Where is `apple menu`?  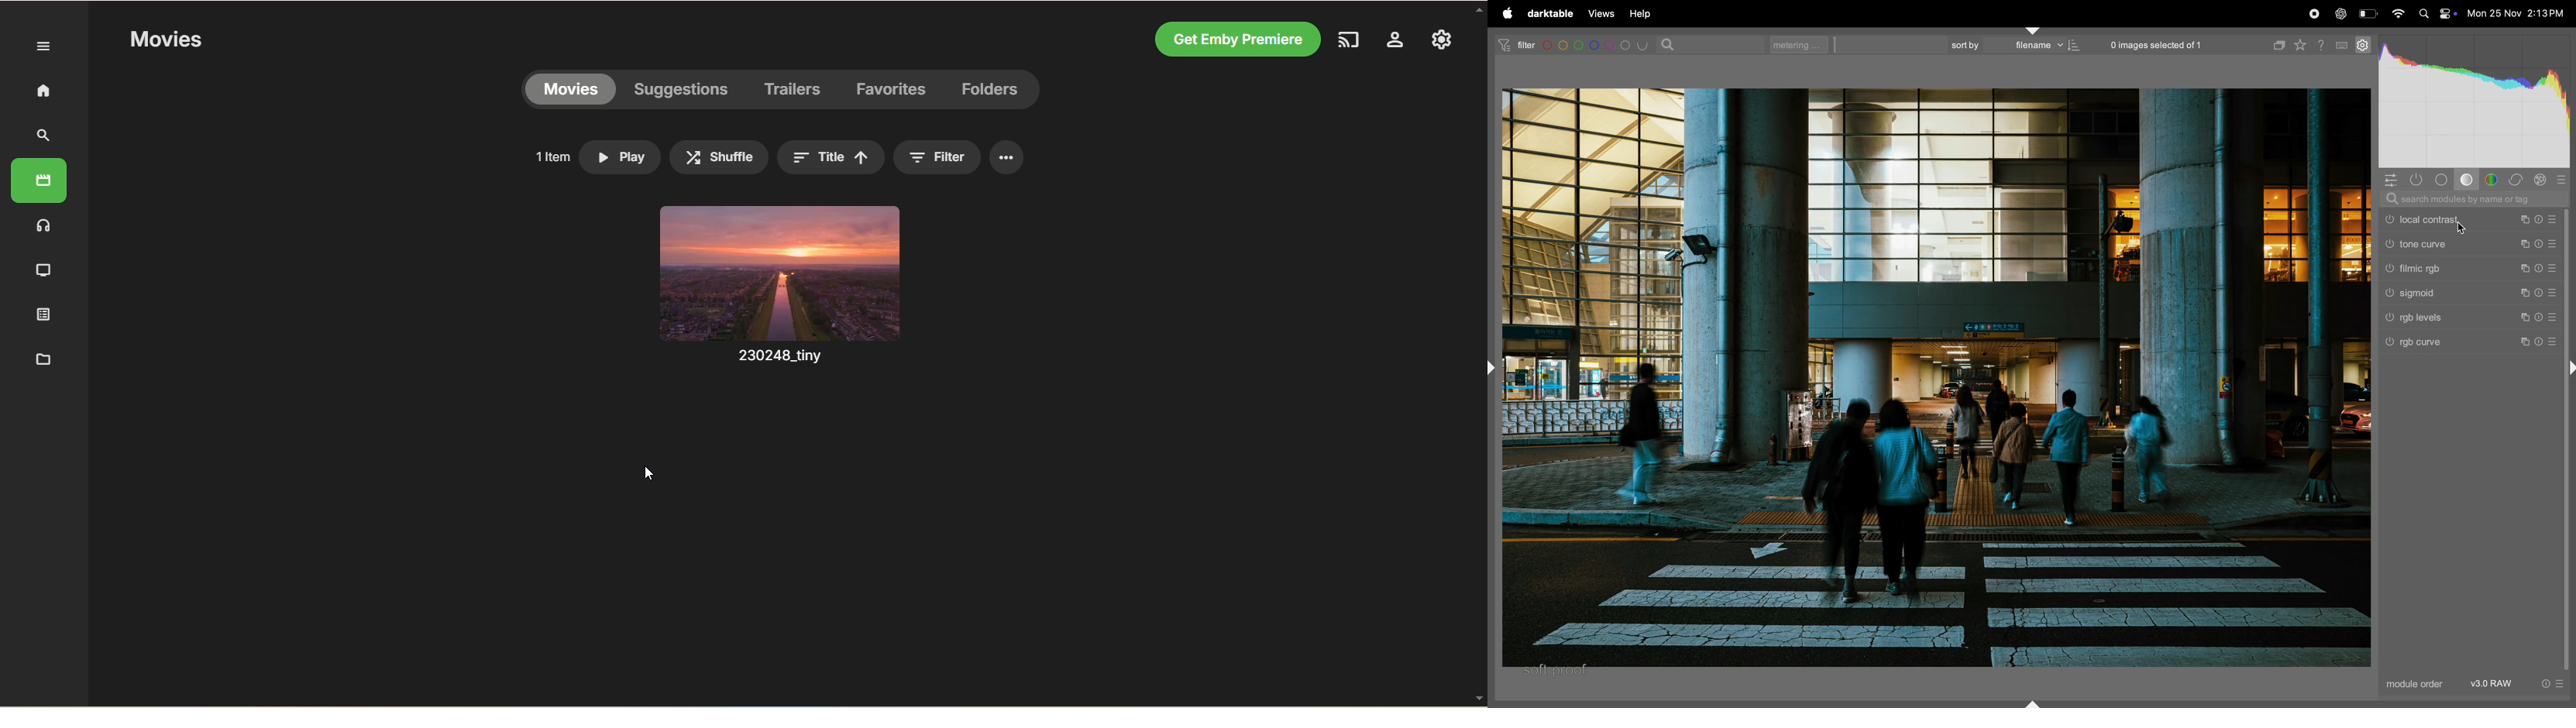 apple menu is located at coordinates (1505, 13).